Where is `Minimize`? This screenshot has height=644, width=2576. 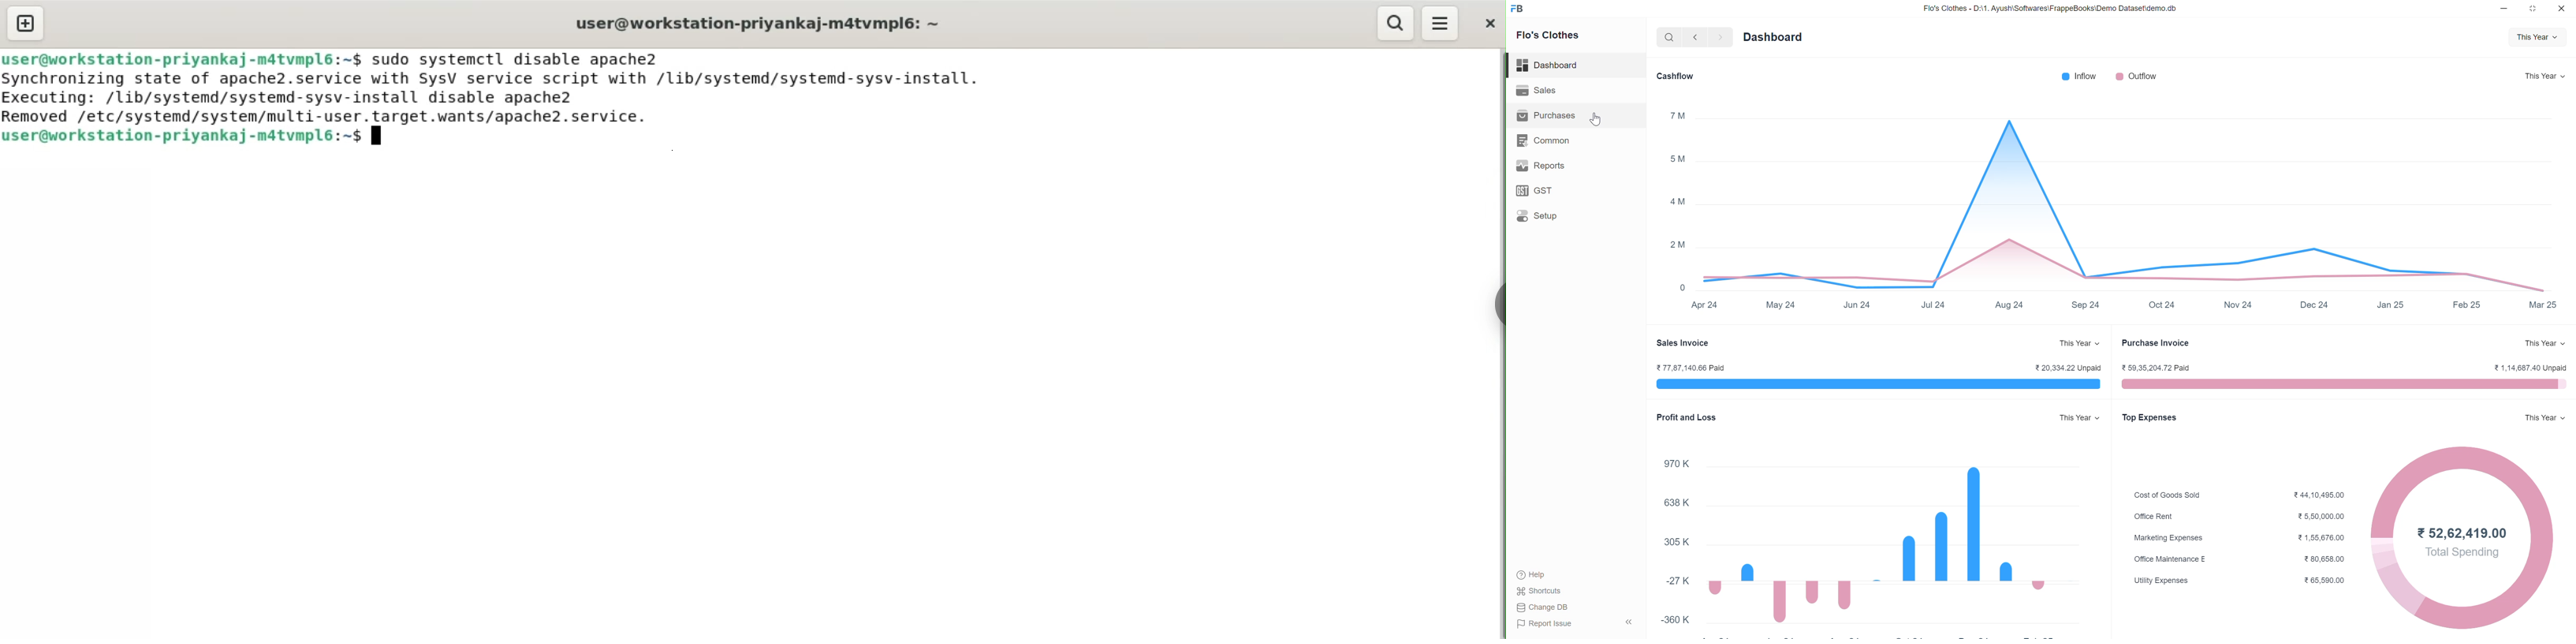
Minimize is located at coordinates (2504, 8).